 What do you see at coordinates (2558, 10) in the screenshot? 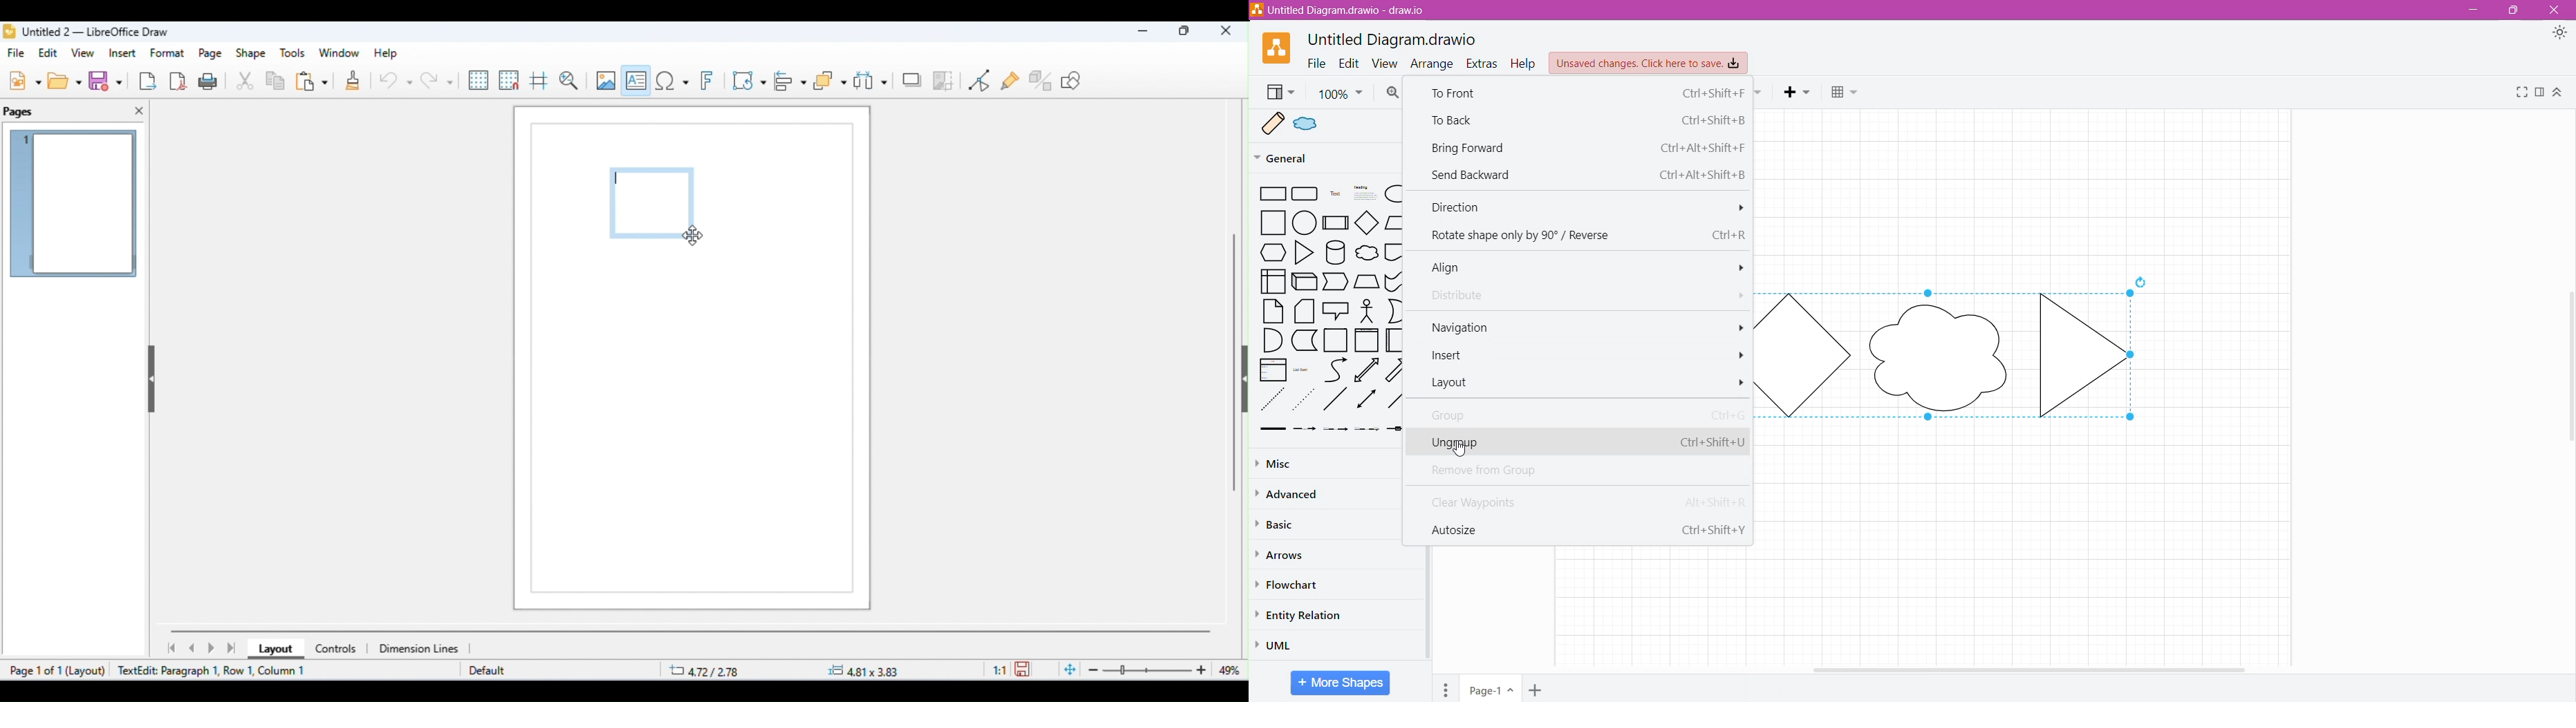
I see `Close` at bounding box center [2558, 10].